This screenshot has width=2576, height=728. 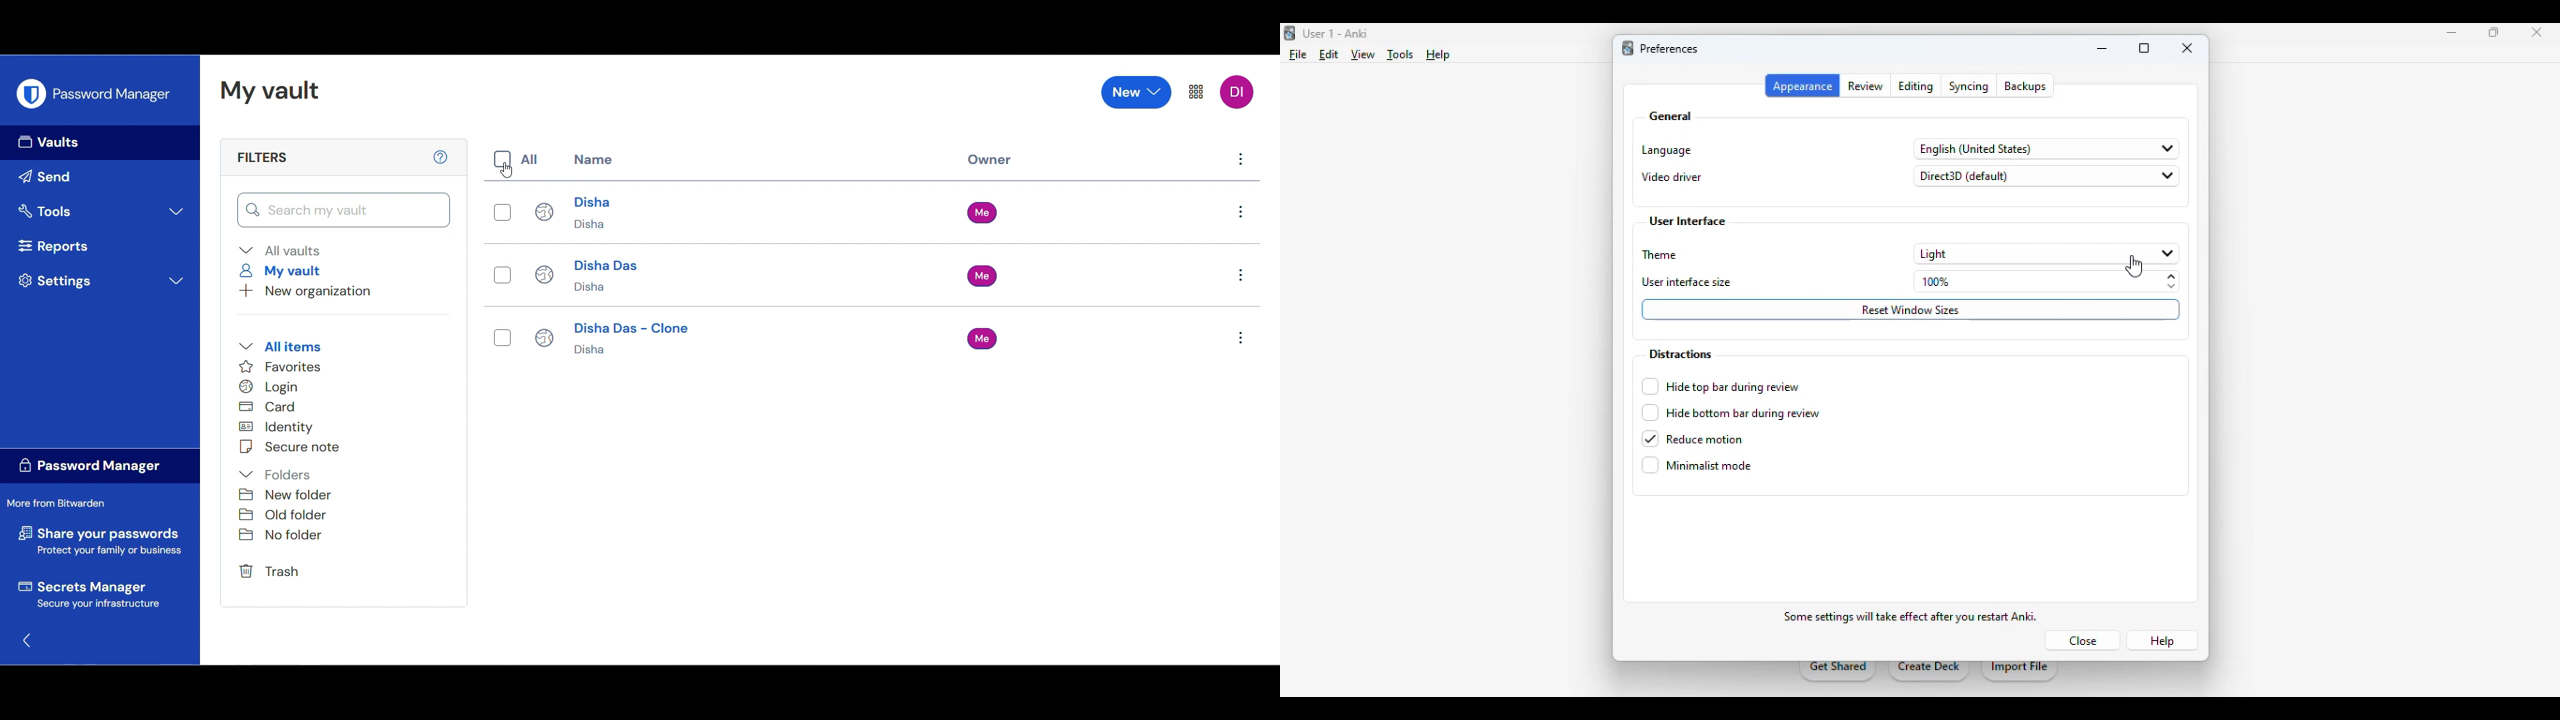 What do you see at coordinates (2047, 253) in the screenshot?
I see `light` at bounding box center [2047, 253].